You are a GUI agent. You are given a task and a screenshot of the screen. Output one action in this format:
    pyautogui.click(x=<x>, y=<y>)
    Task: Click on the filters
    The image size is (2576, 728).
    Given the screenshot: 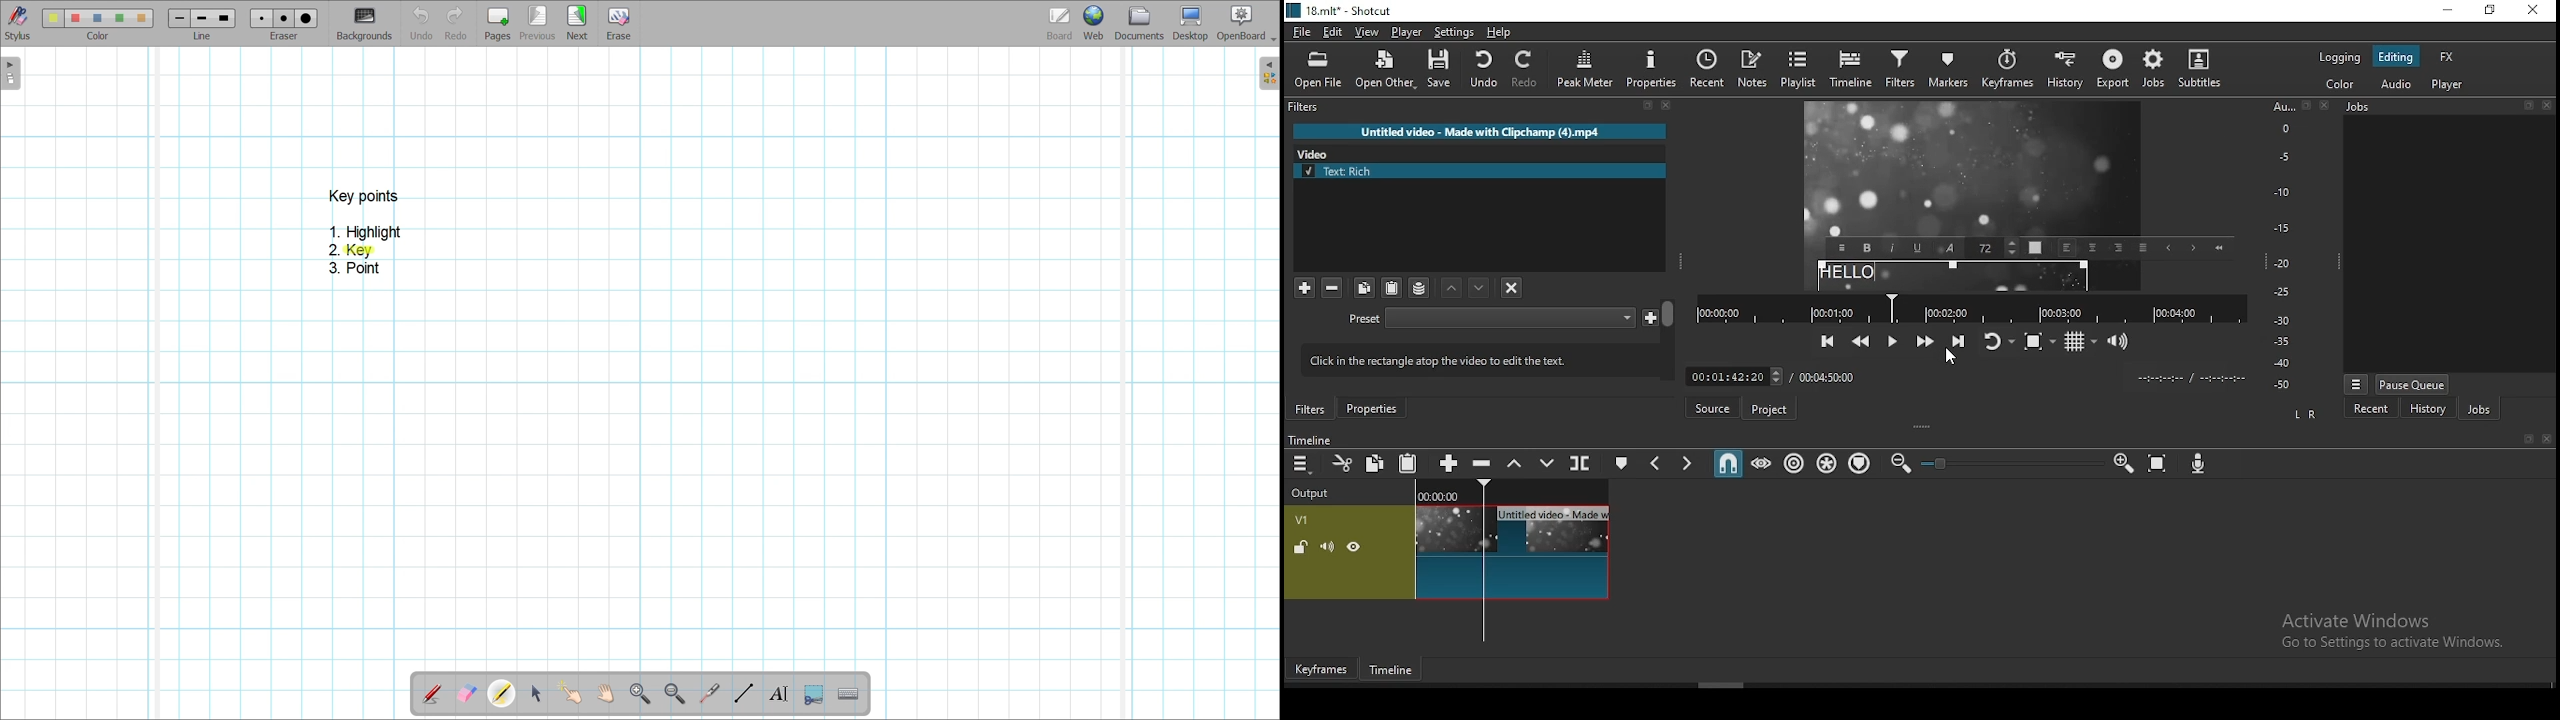 What is the action you would take?
    pyautogui.click(x=1899, y=72)
    